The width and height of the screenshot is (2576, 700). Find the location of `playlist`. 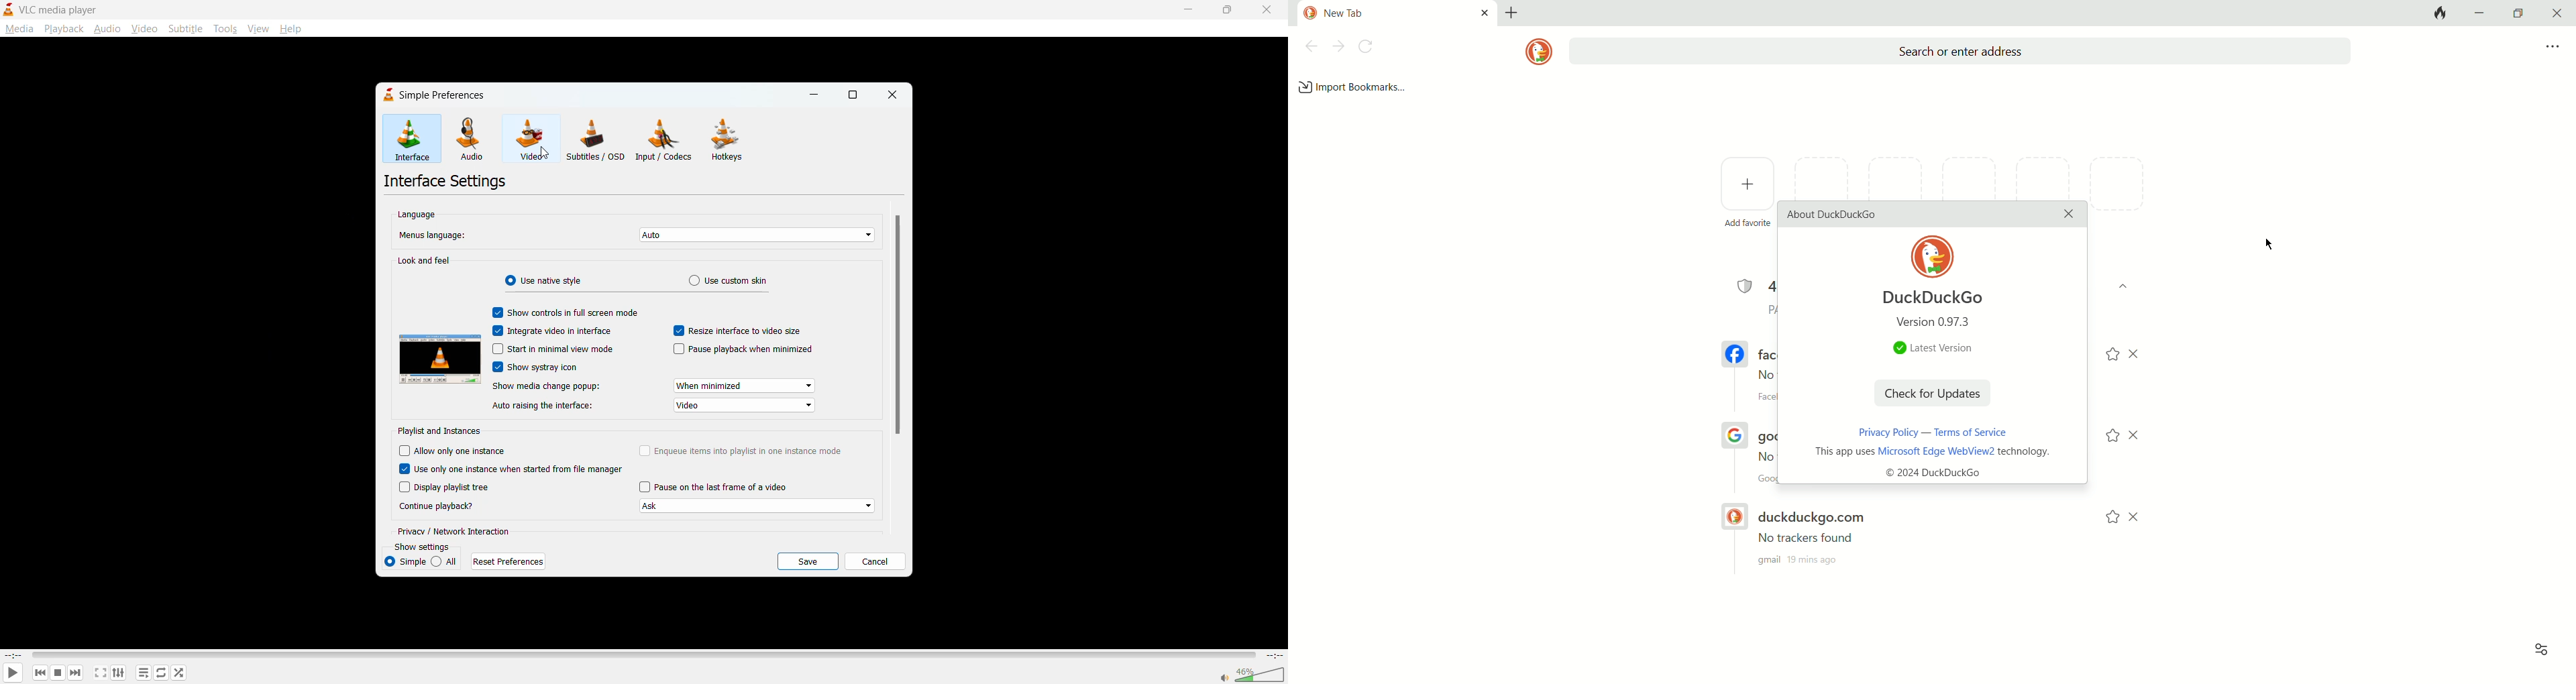

playlist is located at coordinates (144, 673).